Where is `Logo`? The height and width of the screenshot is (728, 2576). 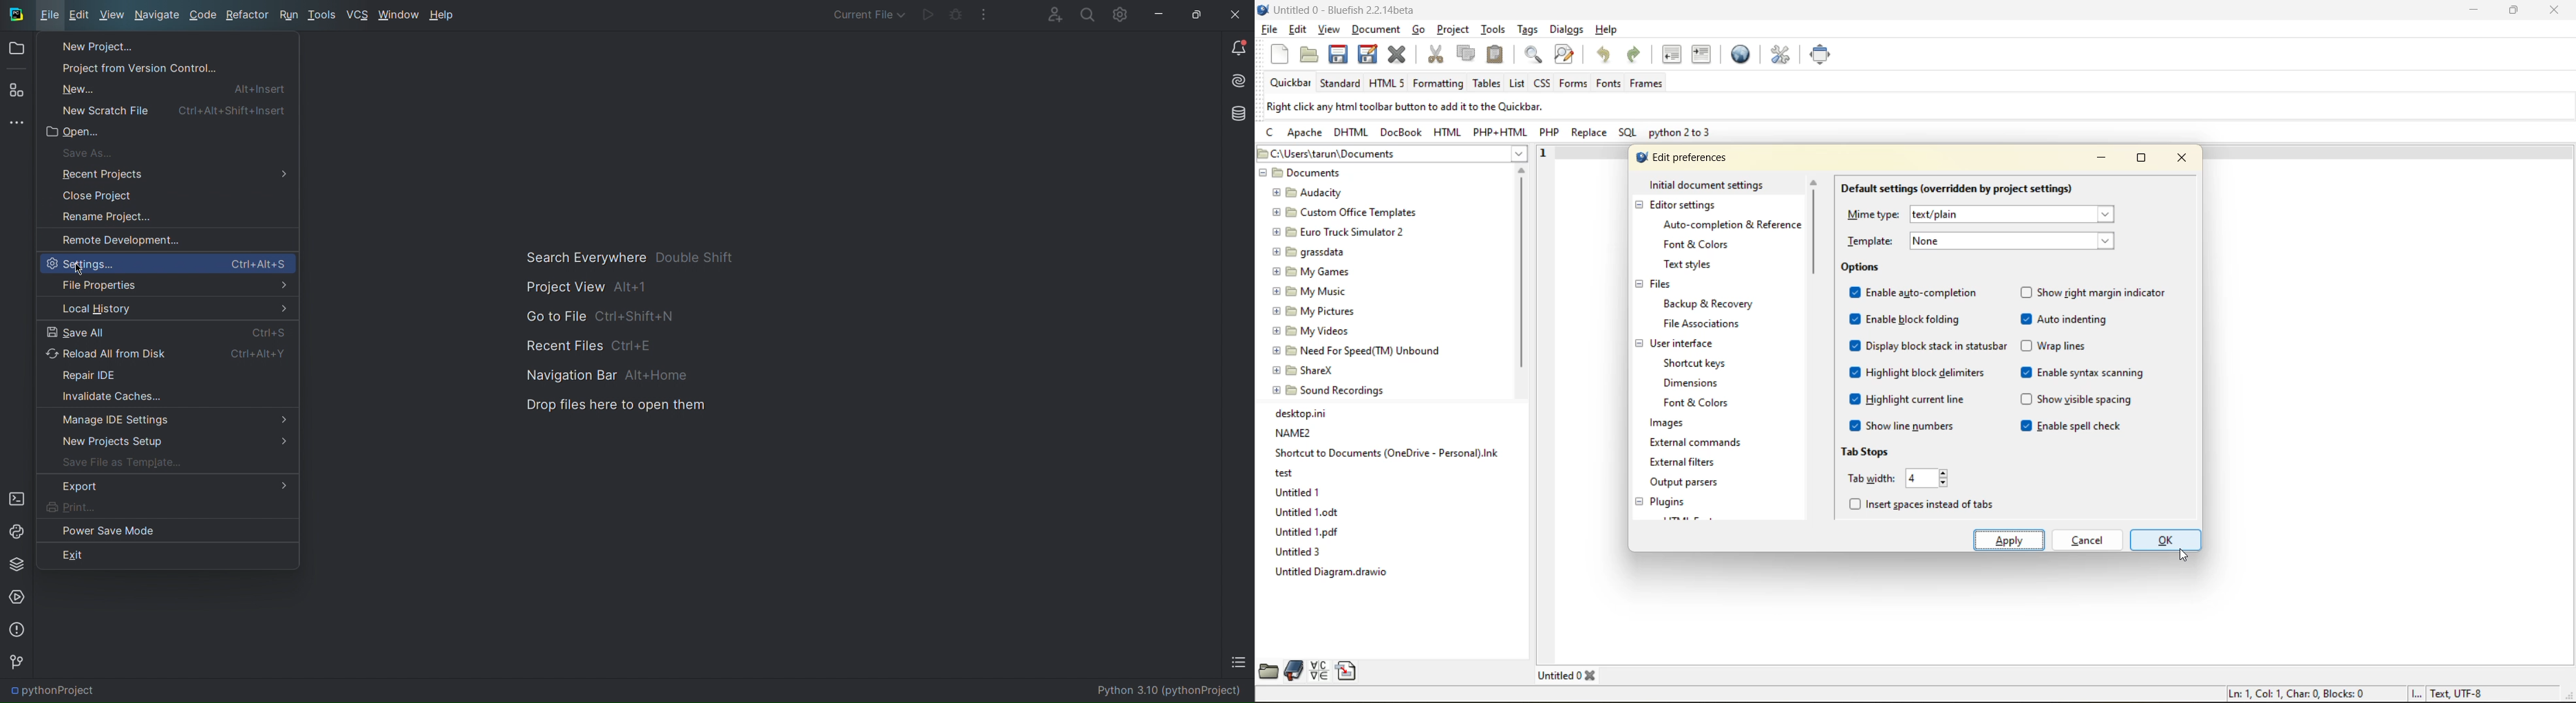
Logo is located at coordinates (13, 14).